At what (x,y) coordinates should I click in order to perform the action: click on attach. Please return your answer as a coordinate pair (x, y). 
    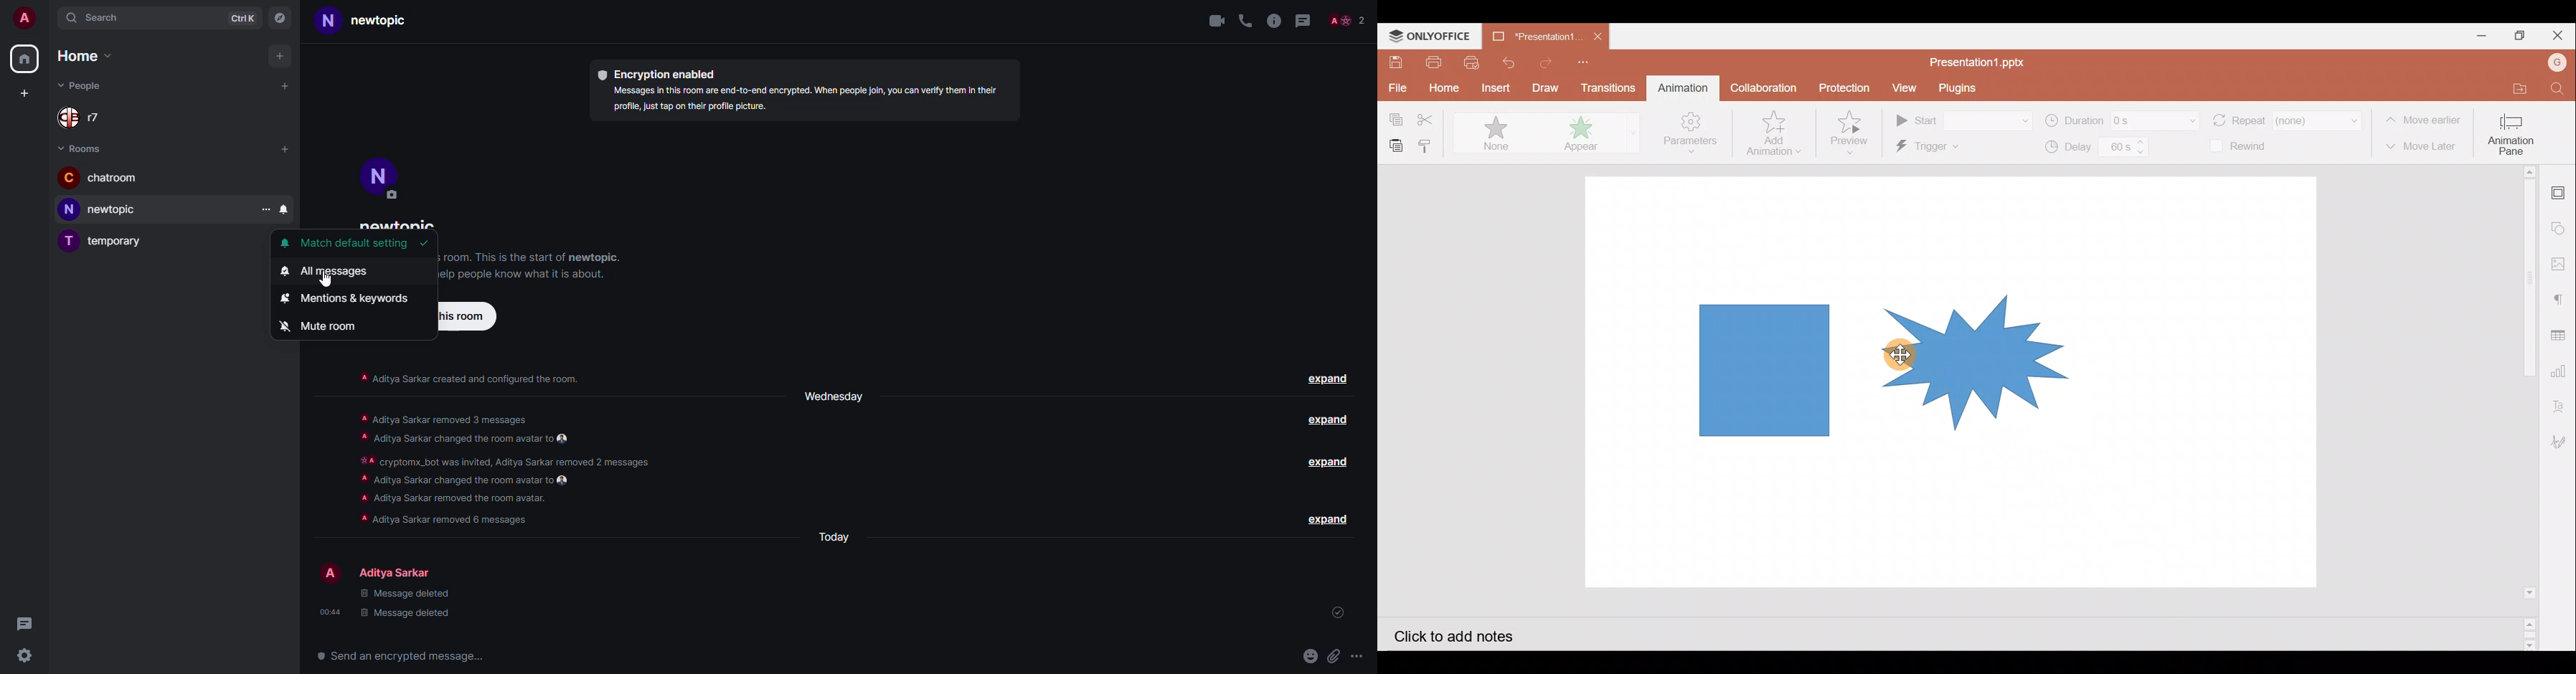
    Looking at the image, I should click on (1334, 657).